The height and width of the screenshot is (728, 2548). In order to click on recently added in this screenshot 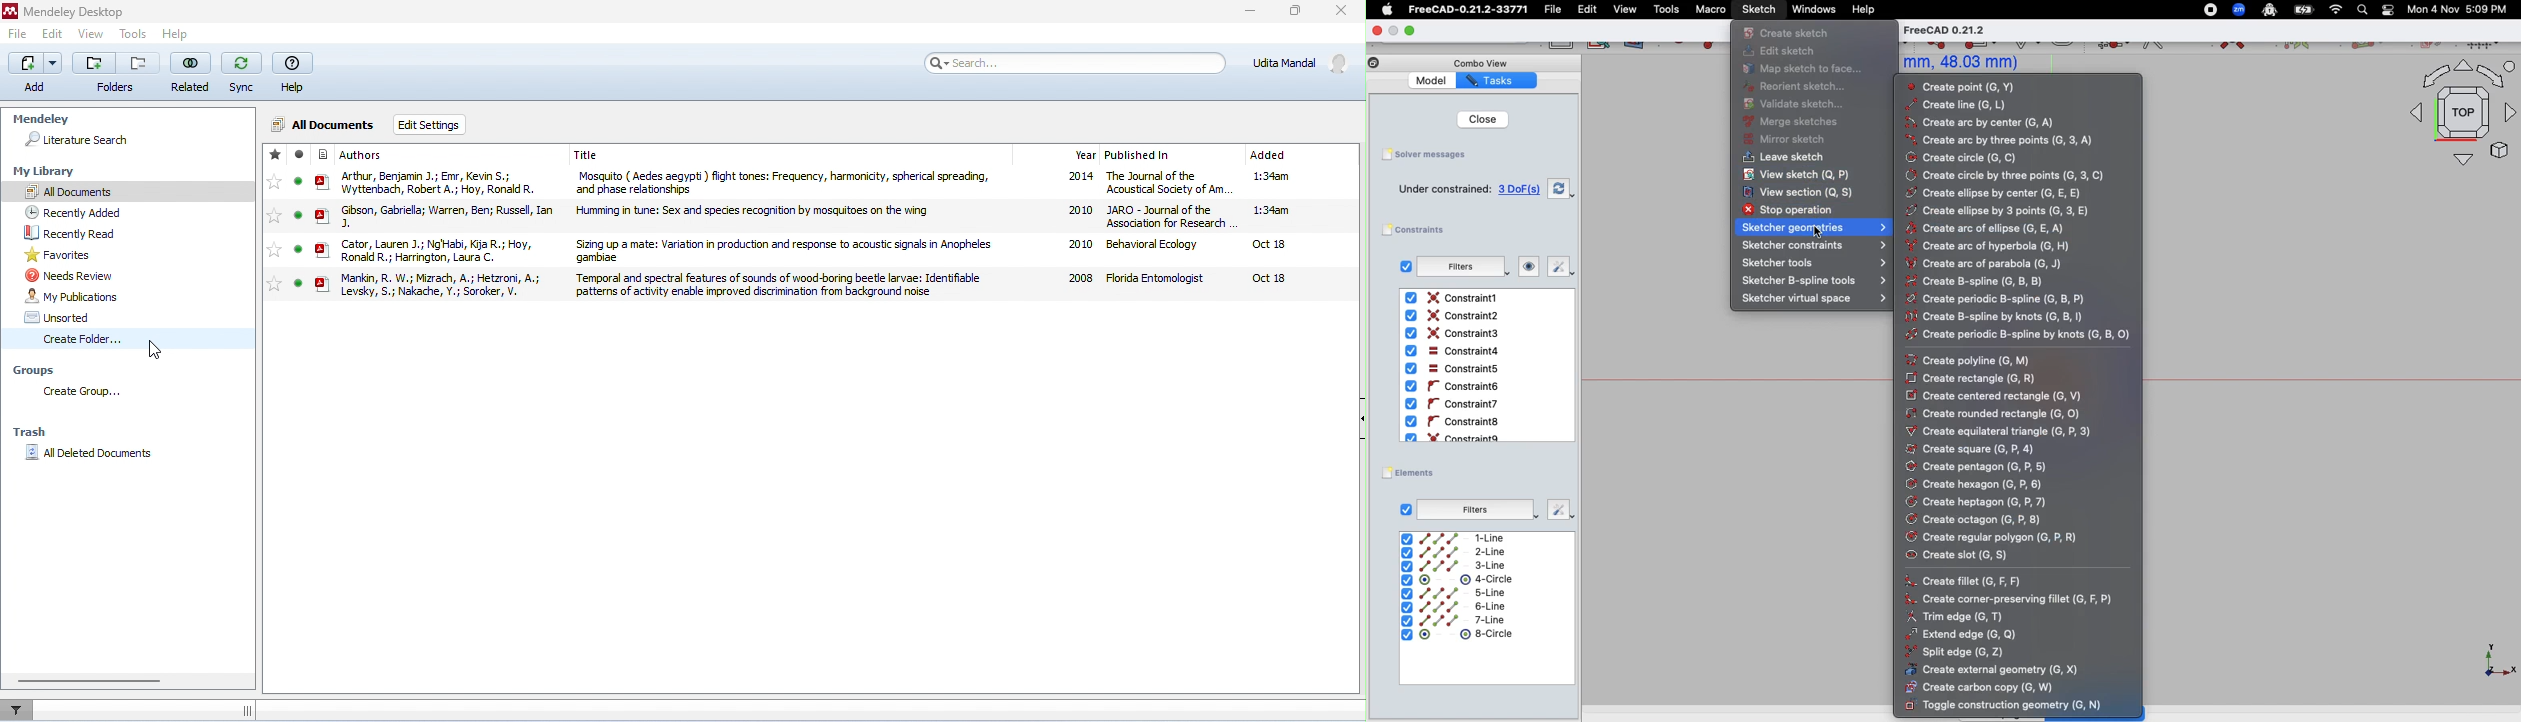, I will do `click(134, 213)`.